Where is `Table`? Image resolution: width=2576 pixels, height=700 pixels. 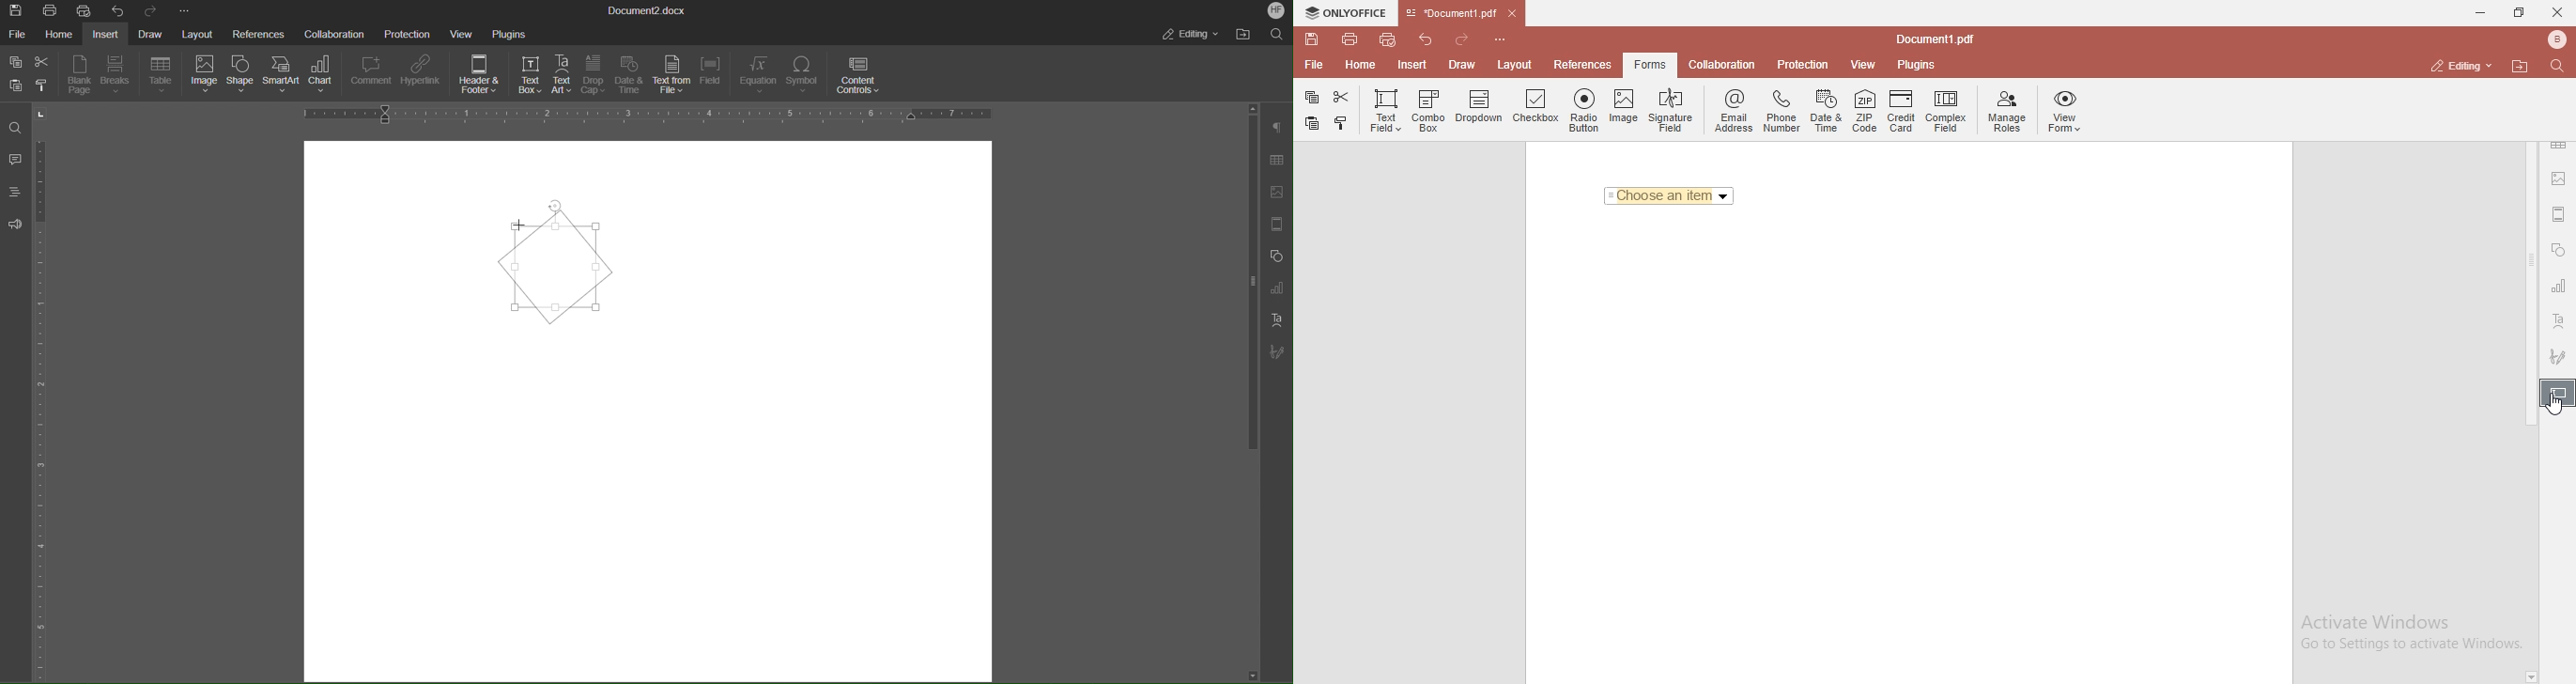
Table is located at coordinates (1276, 161).